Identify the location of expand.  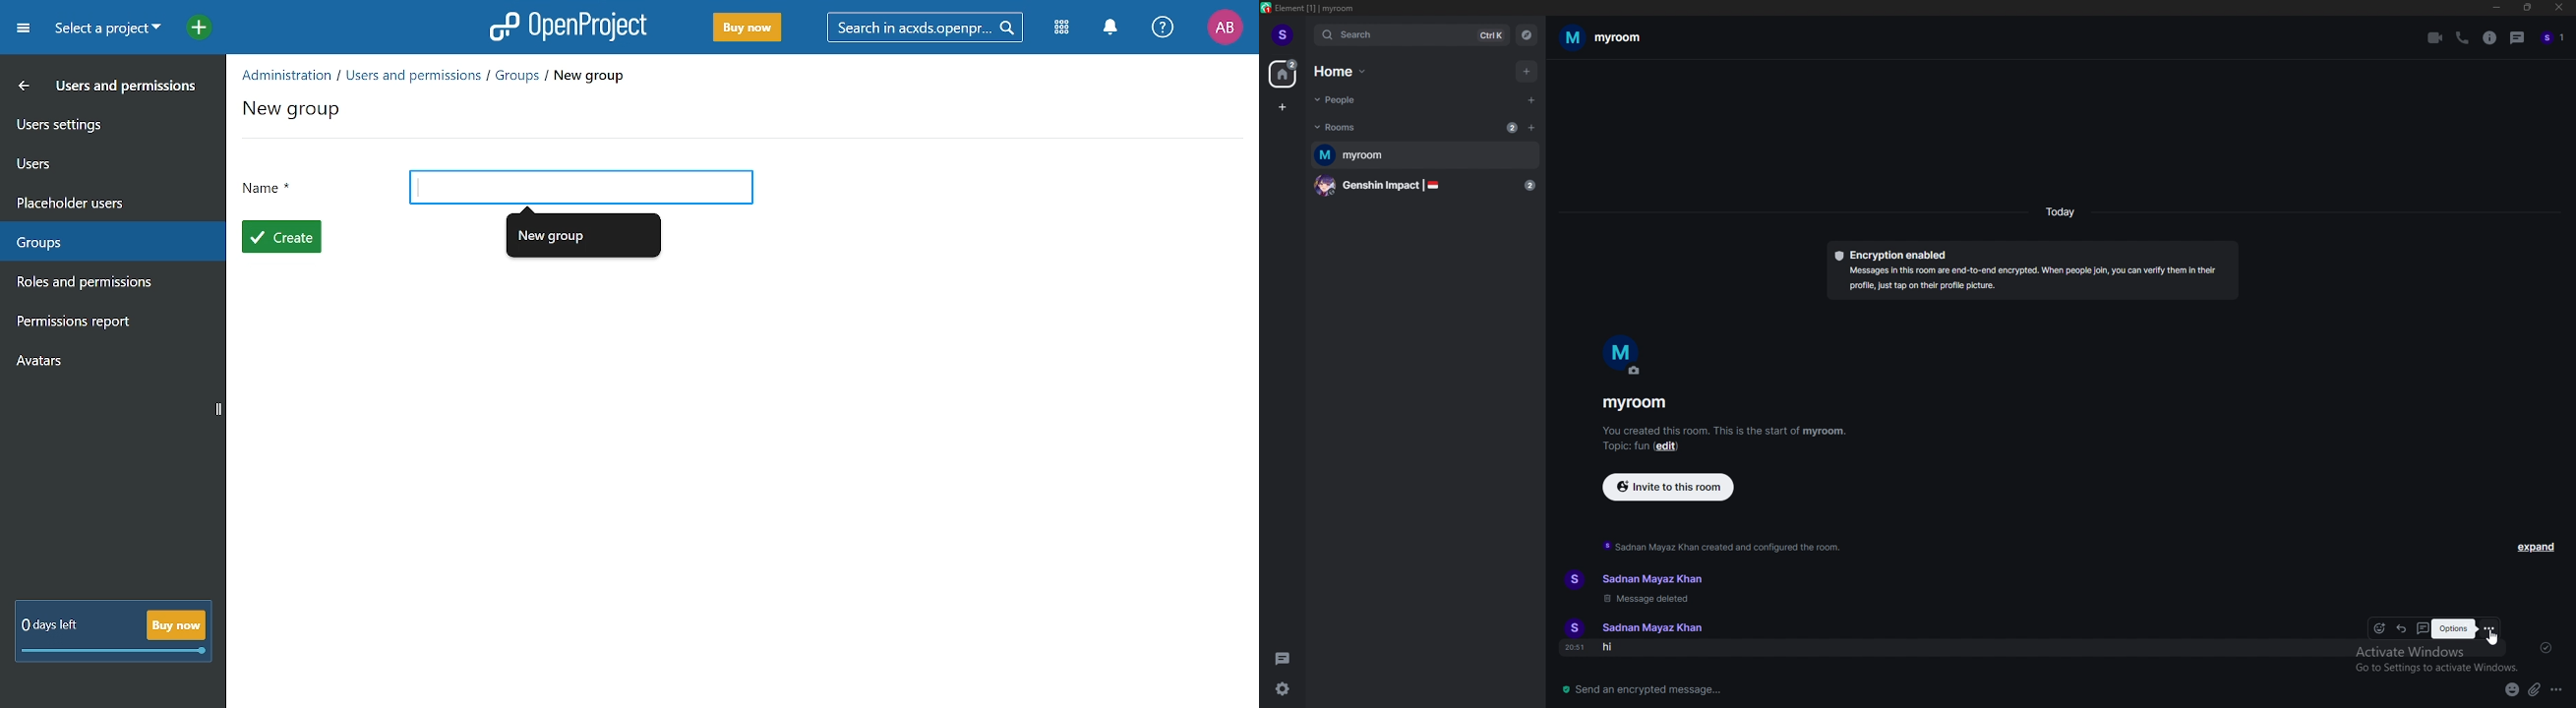
(2538, 547).